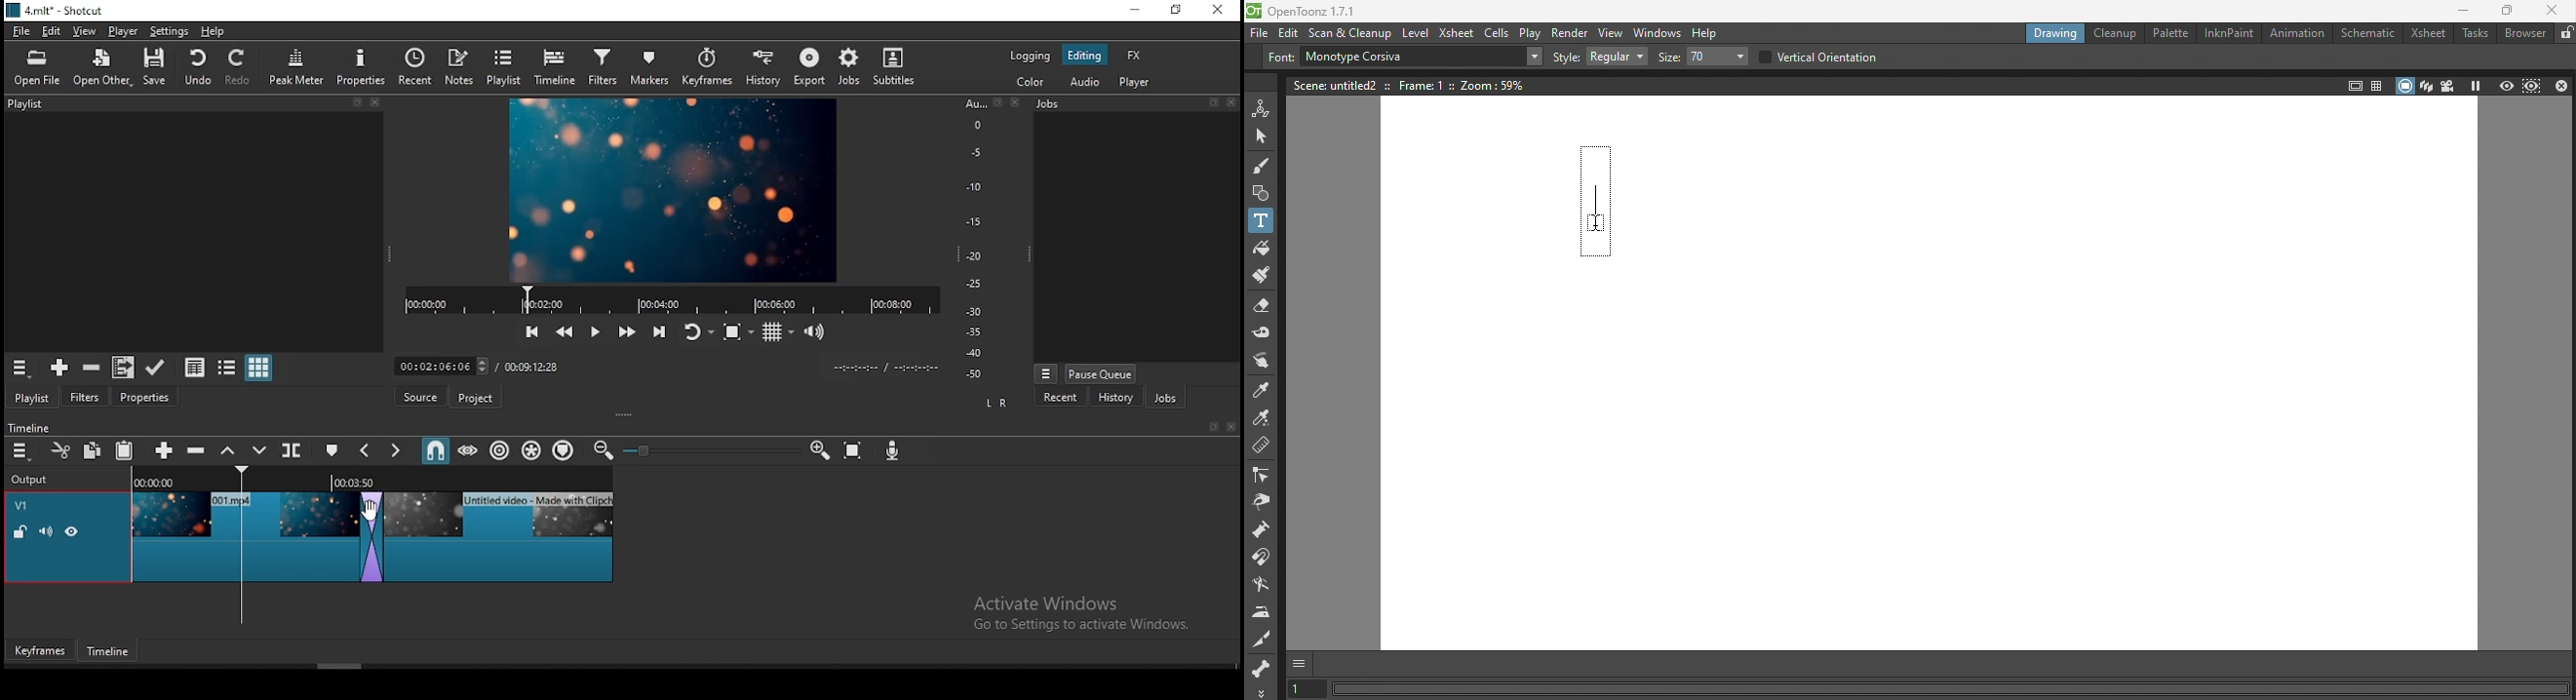 This screenshot has width=2576, height=700. I want to click on project, so click(474, 397).